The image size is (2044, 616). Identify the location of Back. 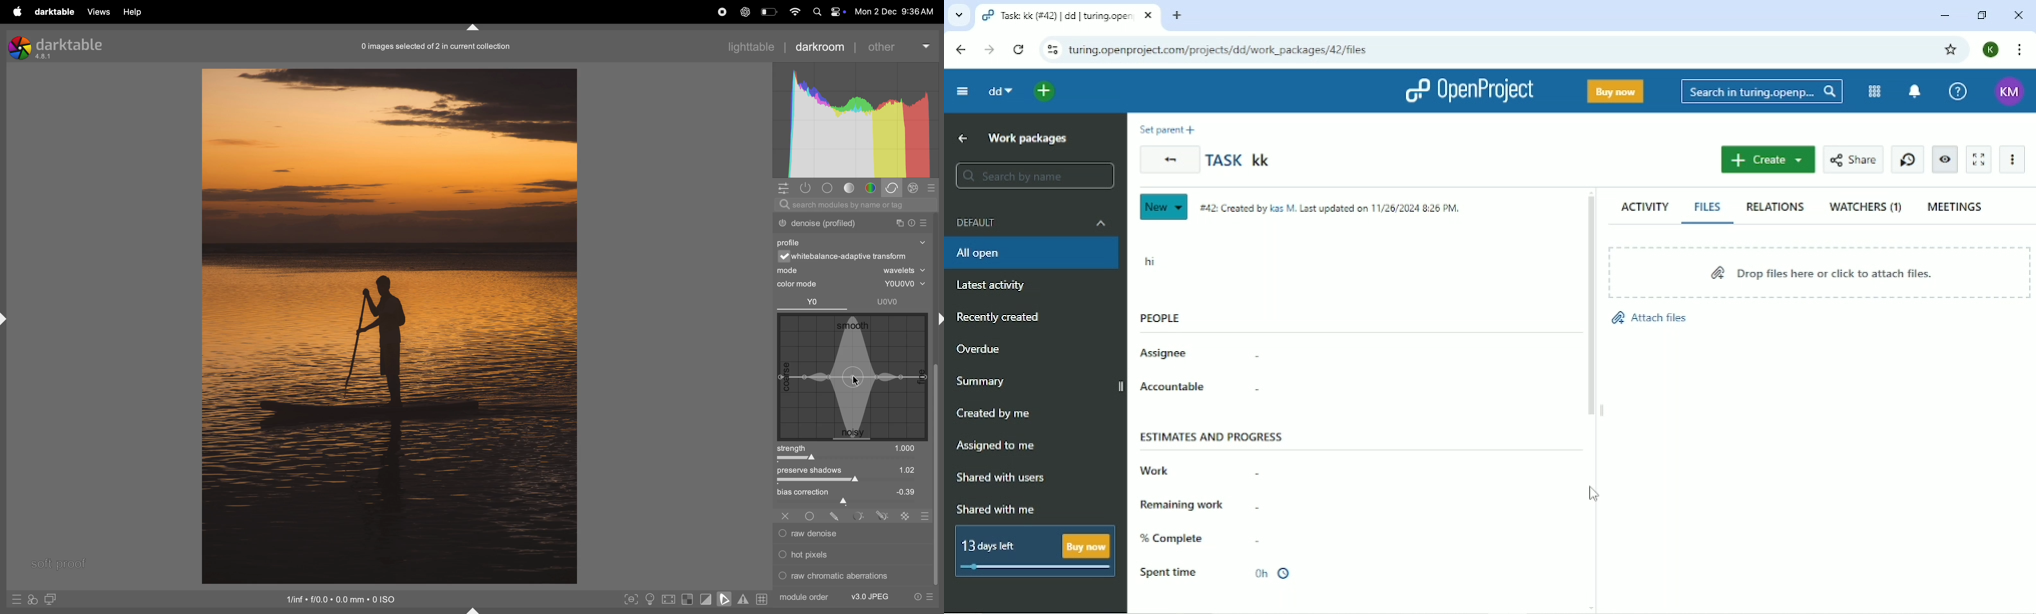
(960, 50).